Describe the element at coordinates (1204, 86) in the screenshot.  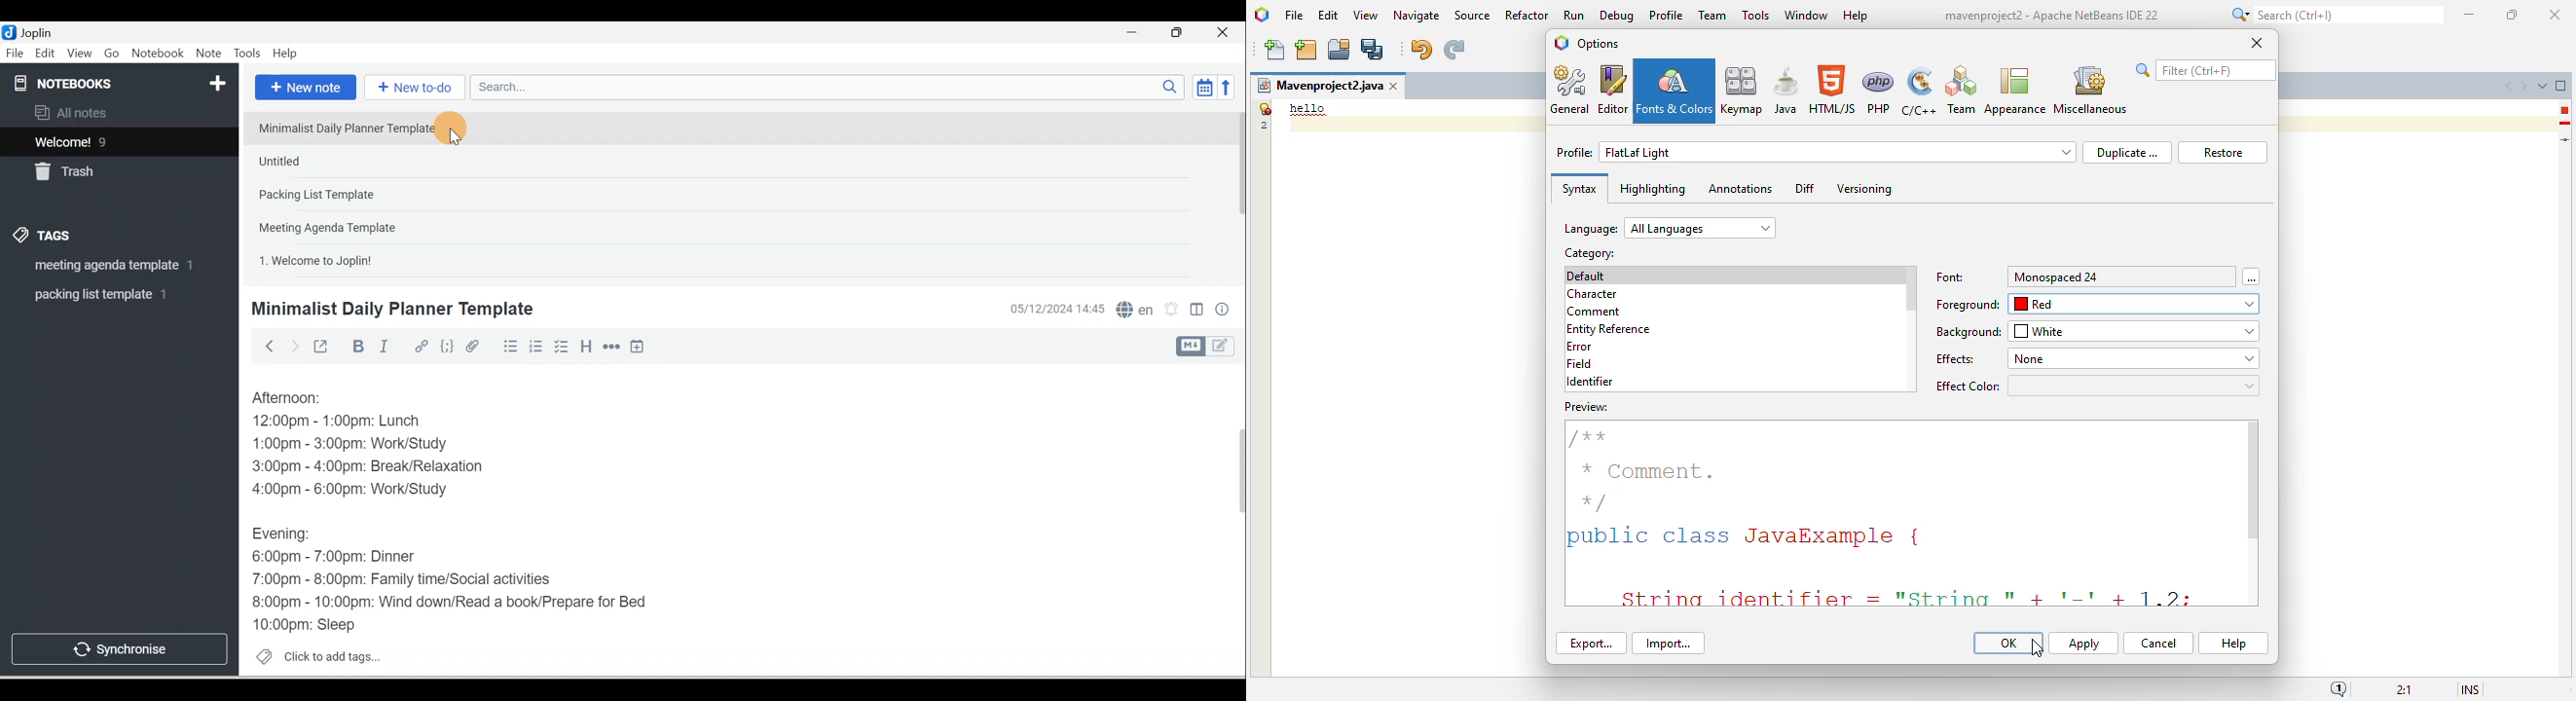
I see `Toggle sort order` at that location.